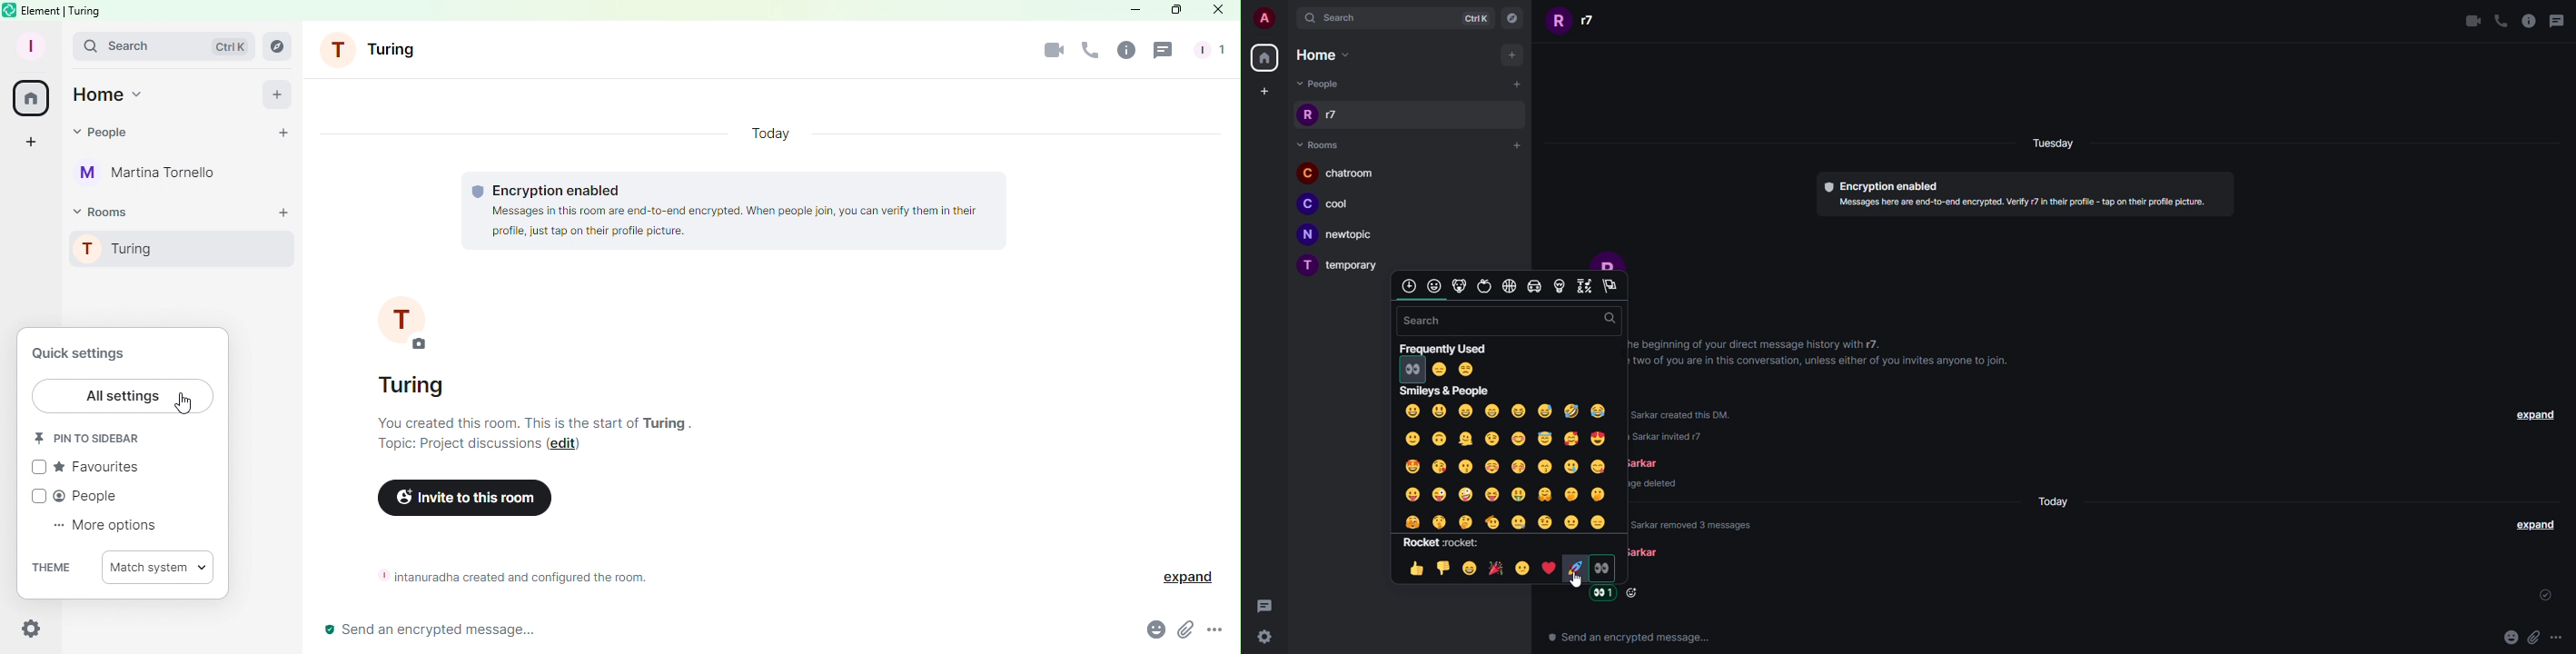  Describe the element at coordinates (27, 144) in the screenshot. I see `Create a space` at that location.